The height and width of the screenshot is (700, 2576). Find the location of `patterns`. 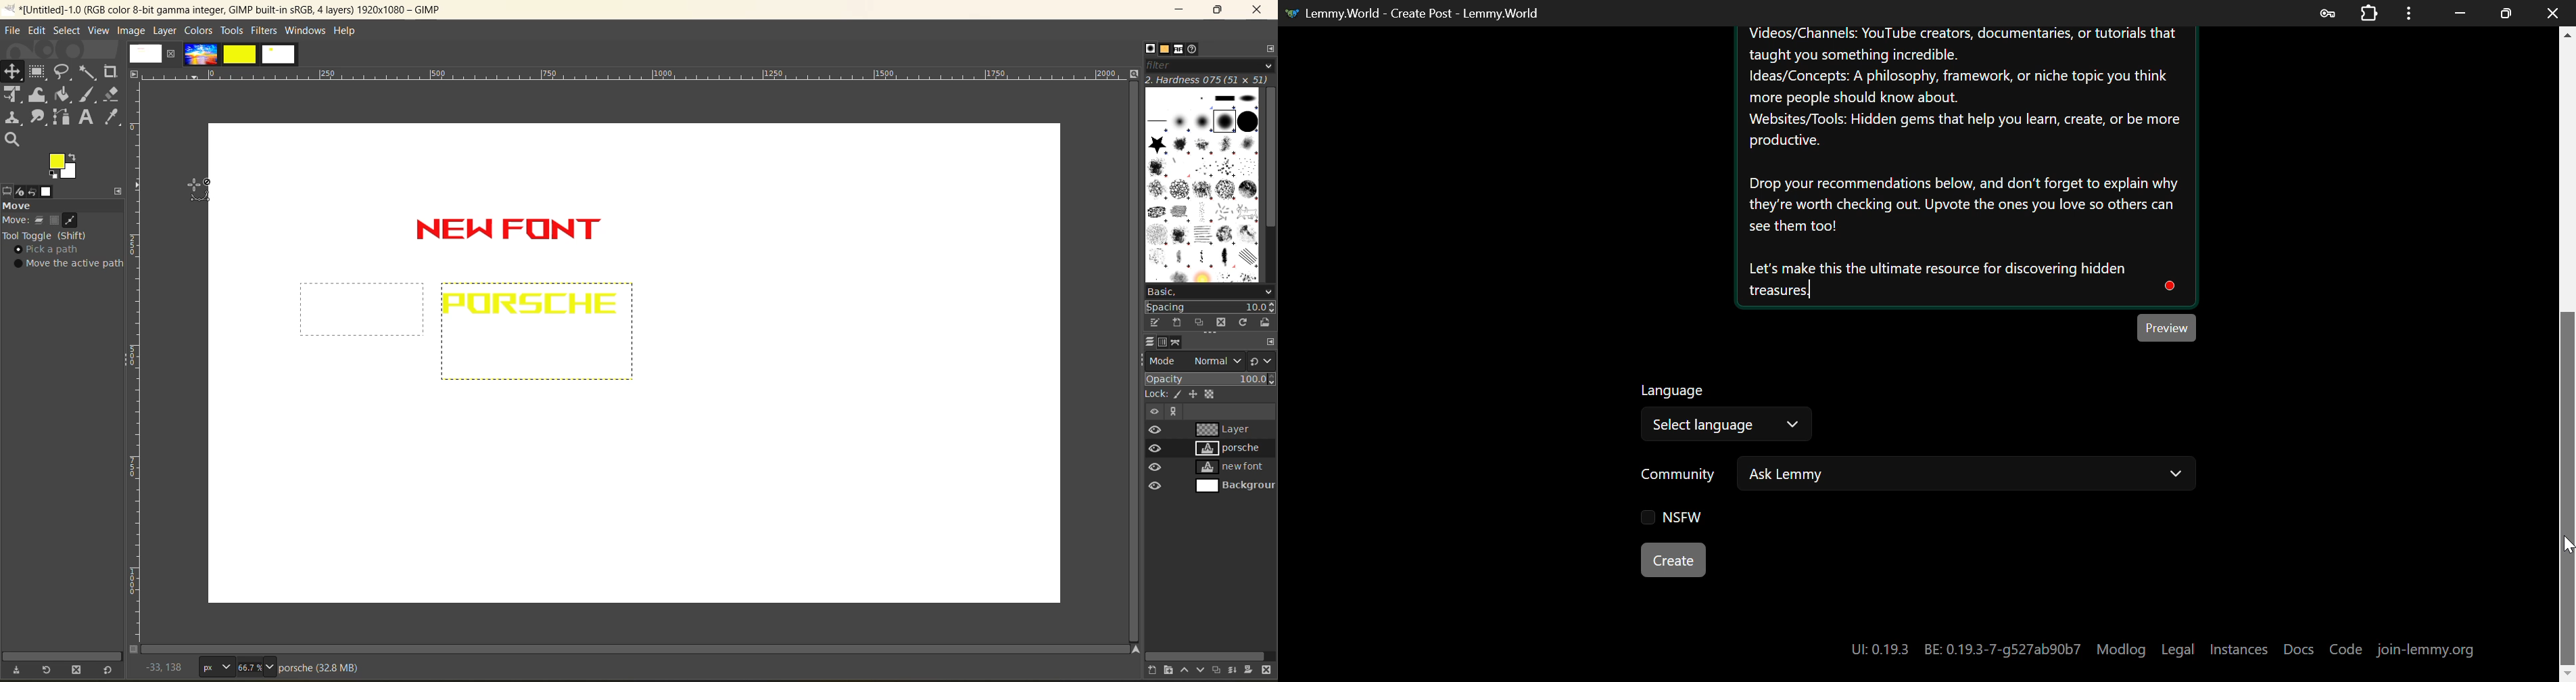

patterns is located at coordinates (1161, 49).